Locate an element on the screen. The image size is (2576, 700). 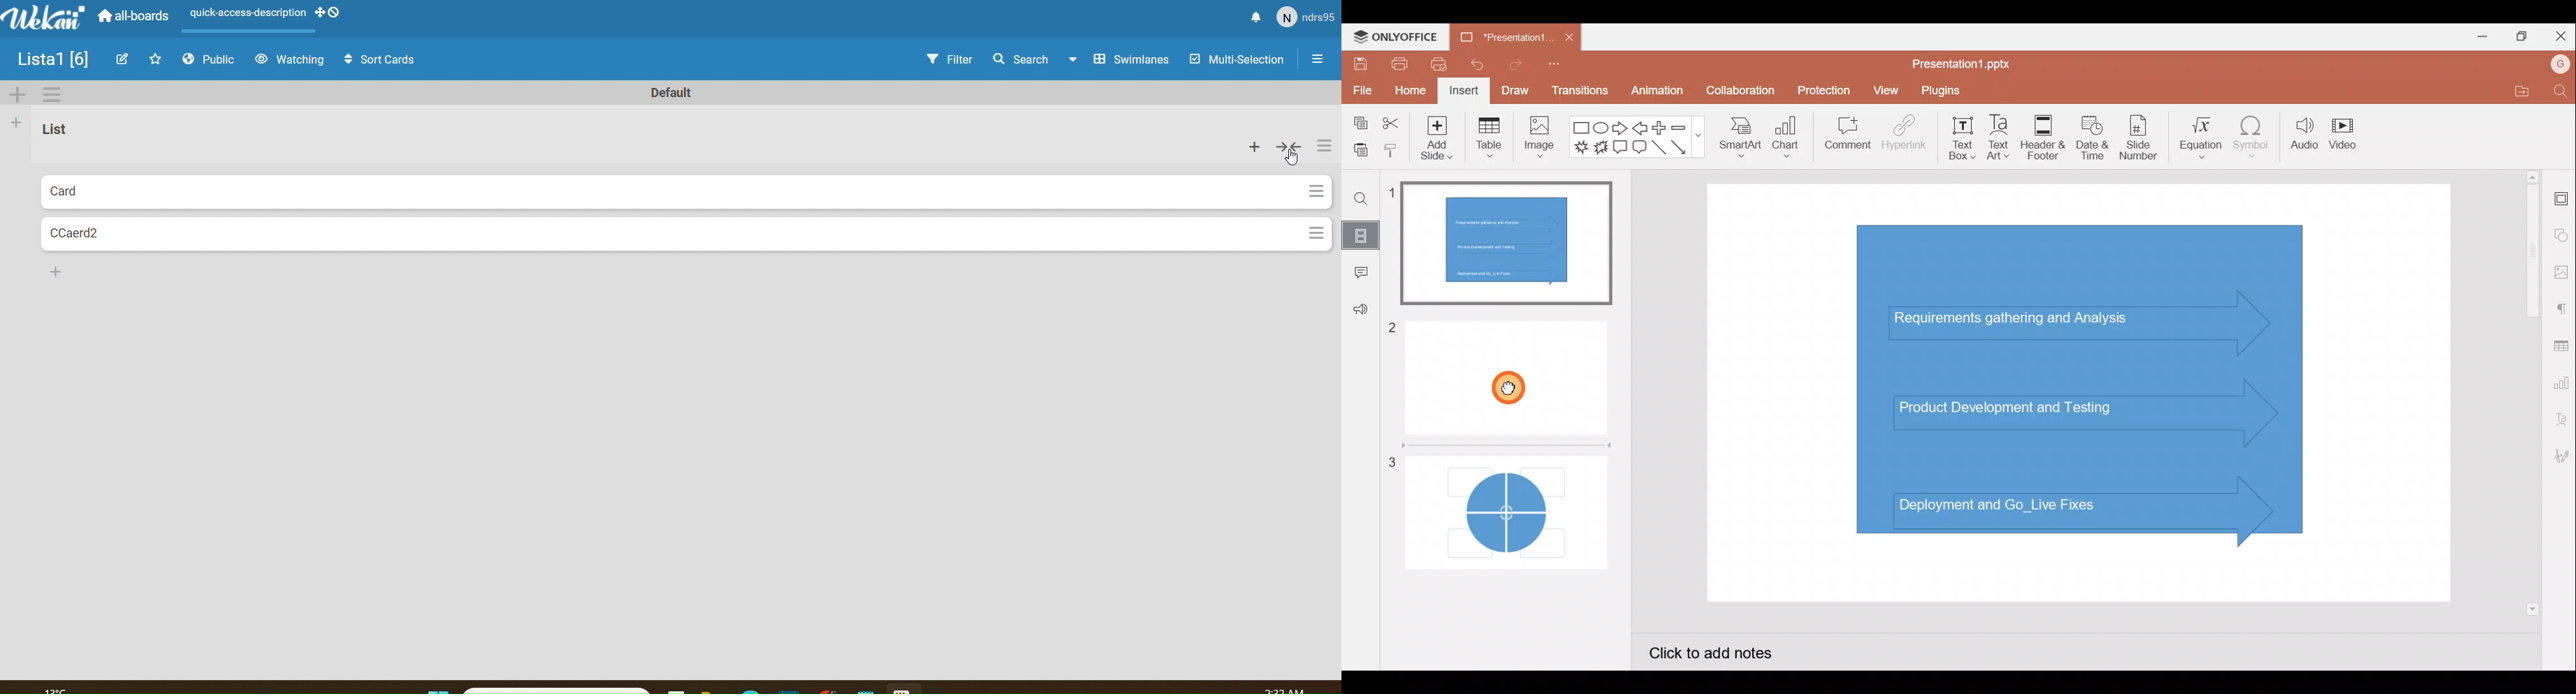
Undo is located at coordinates (1475, 65).